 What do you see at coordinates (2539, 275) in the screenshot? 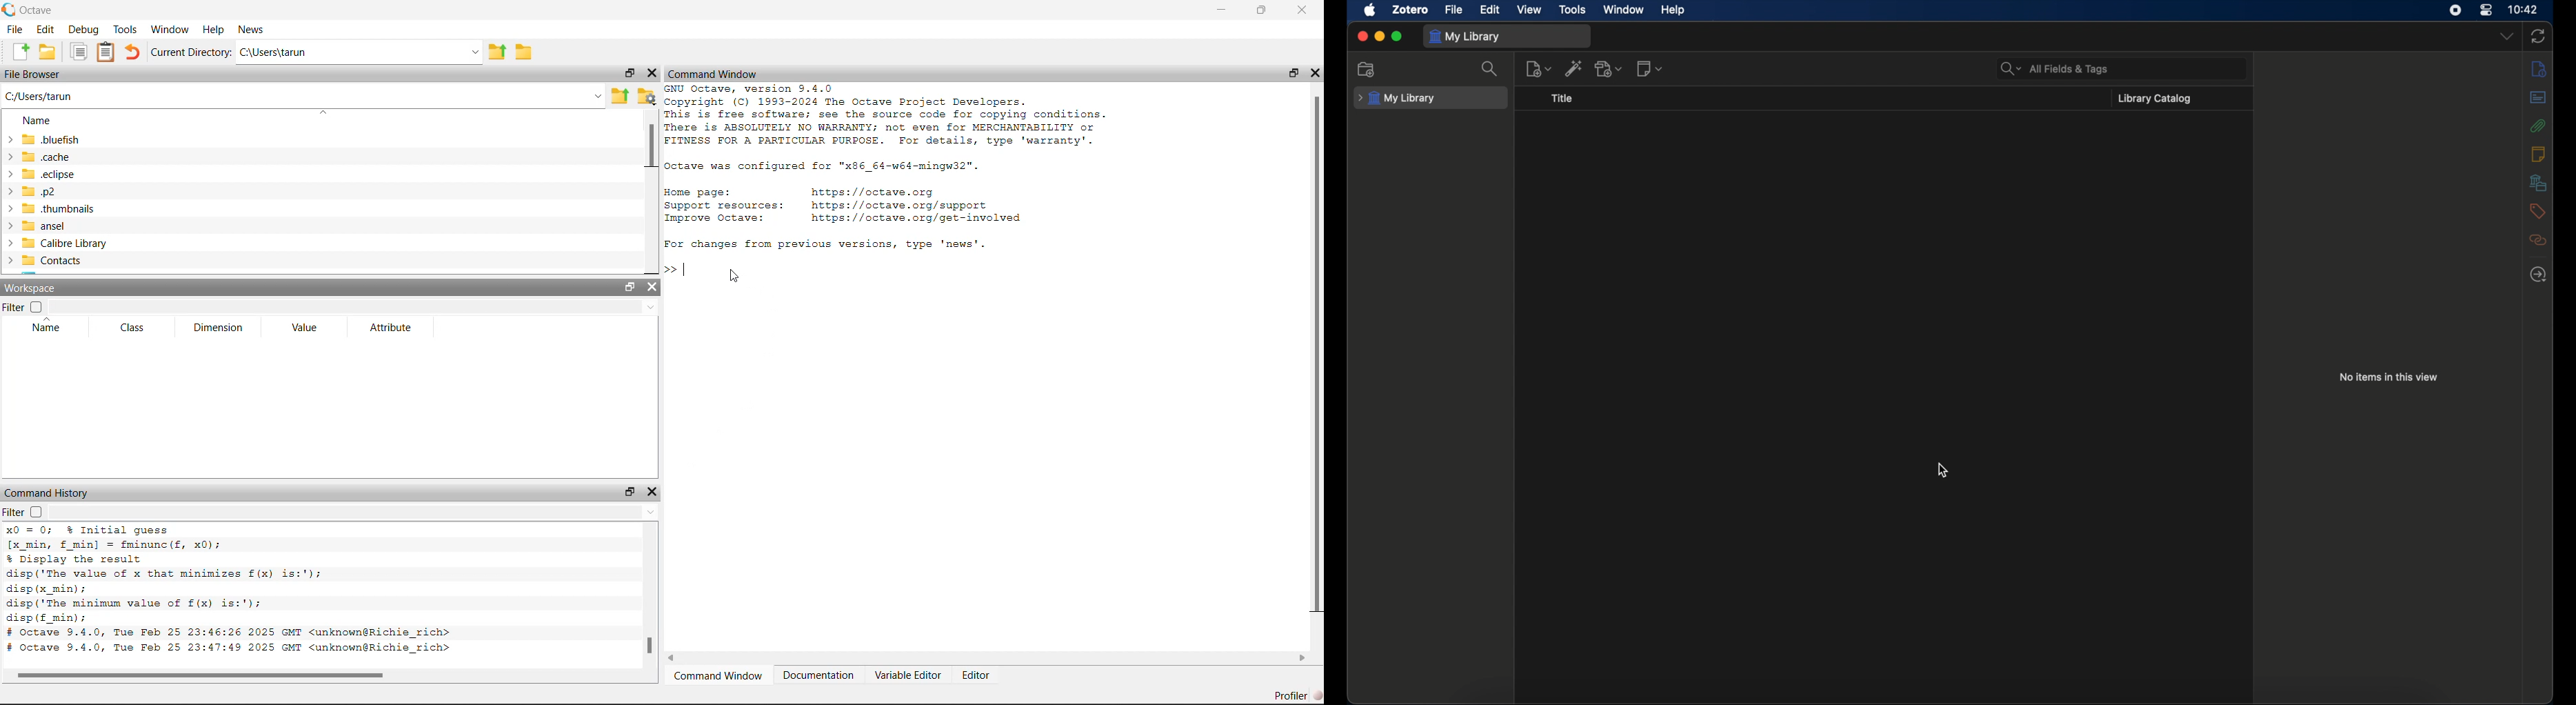
I see `locate` at bounding box center [2539, 275].